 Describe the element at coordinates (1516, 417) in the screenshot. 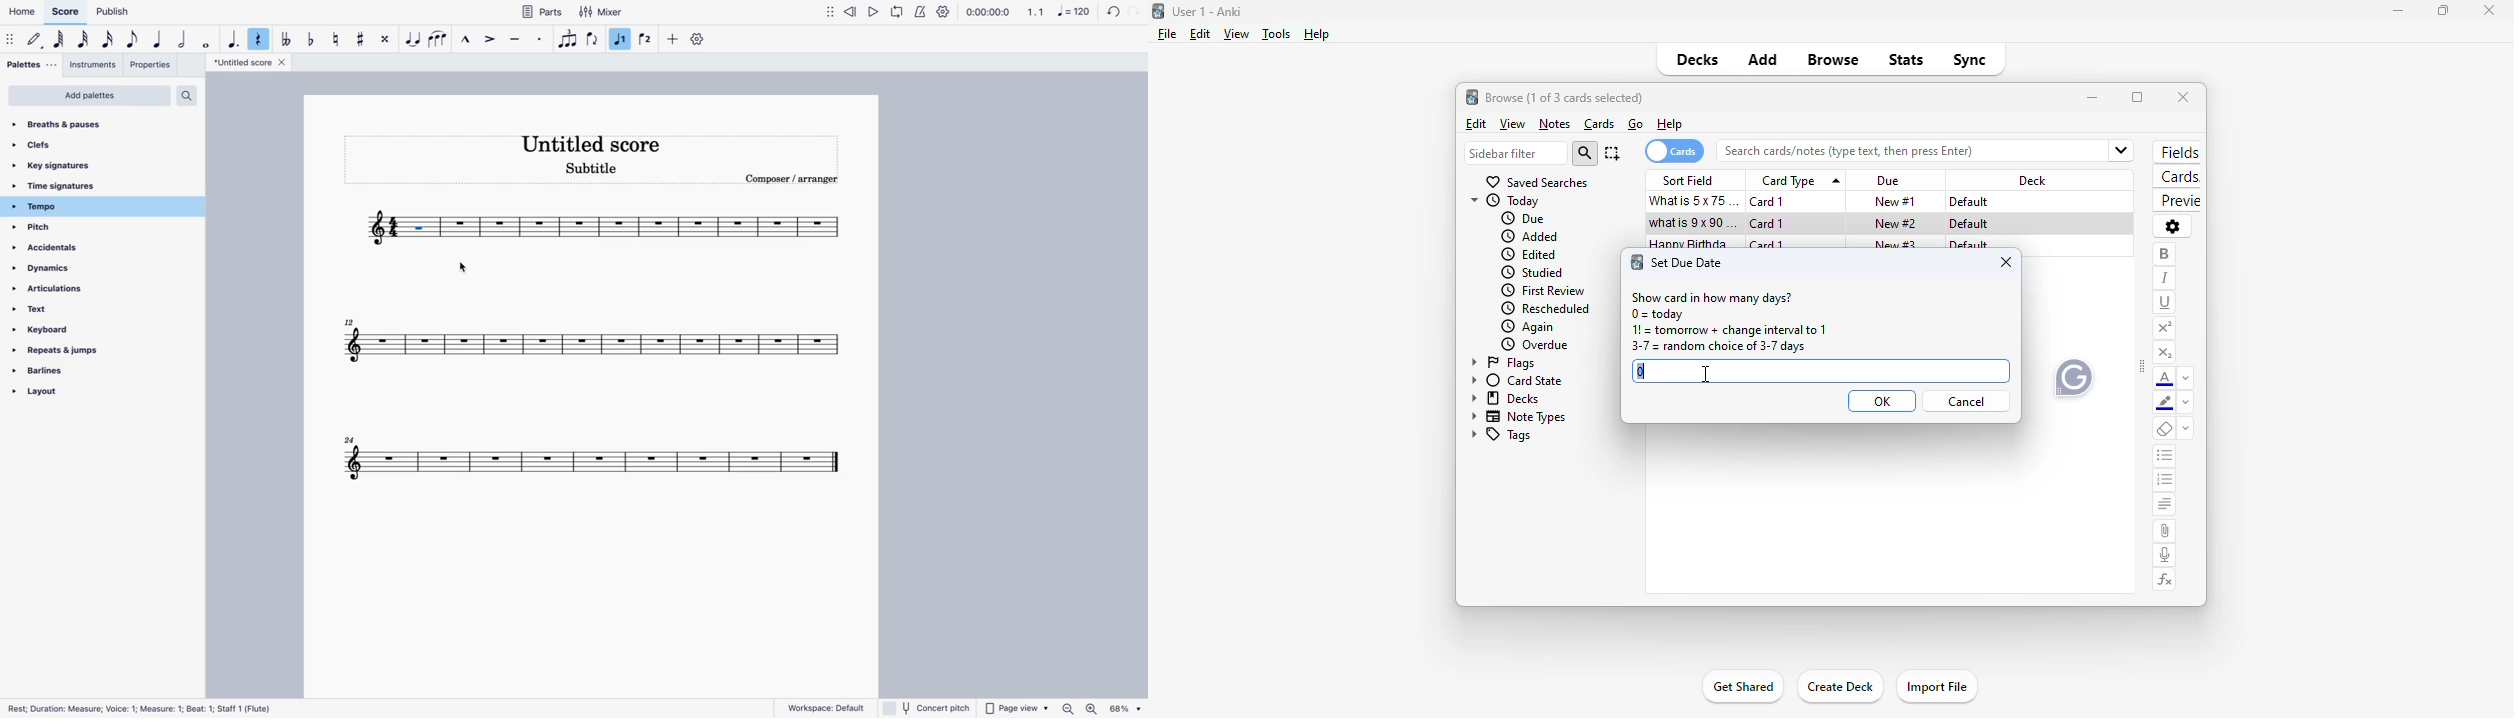

I see `note types` at that location.